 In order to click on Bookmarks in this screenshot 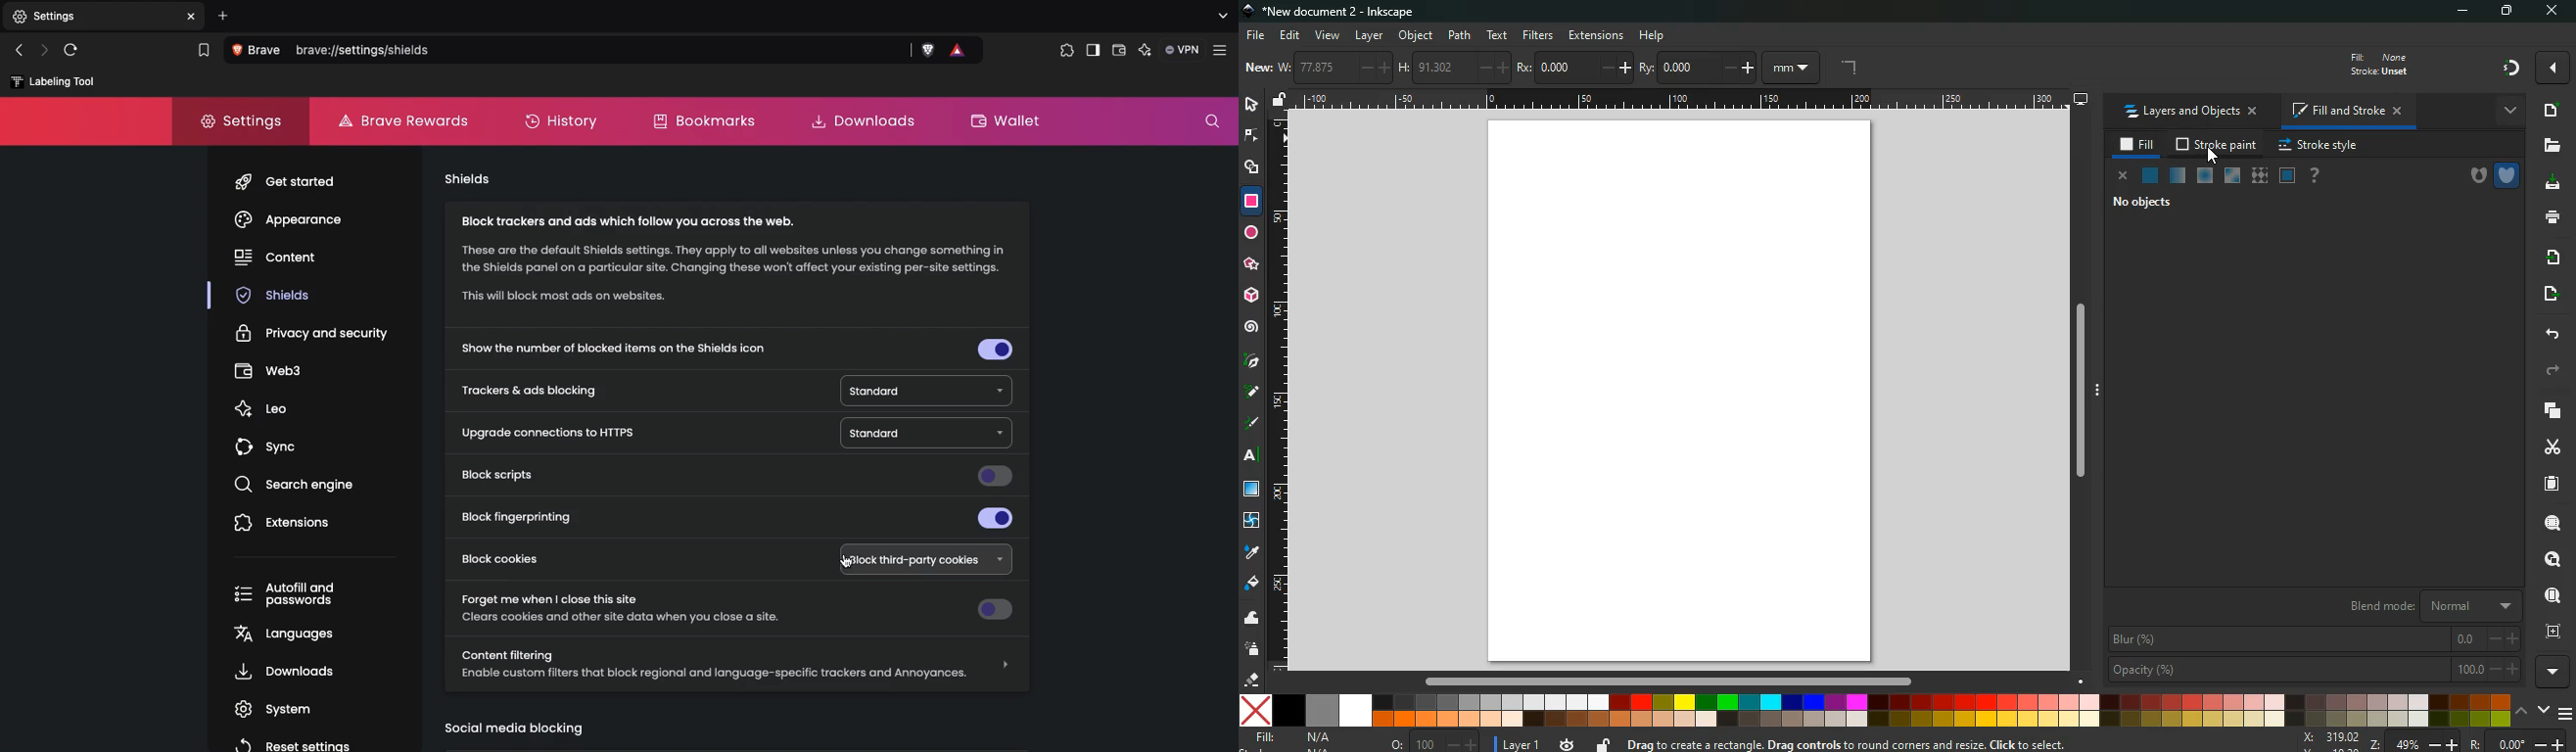, I will do `click(710, 120)`.